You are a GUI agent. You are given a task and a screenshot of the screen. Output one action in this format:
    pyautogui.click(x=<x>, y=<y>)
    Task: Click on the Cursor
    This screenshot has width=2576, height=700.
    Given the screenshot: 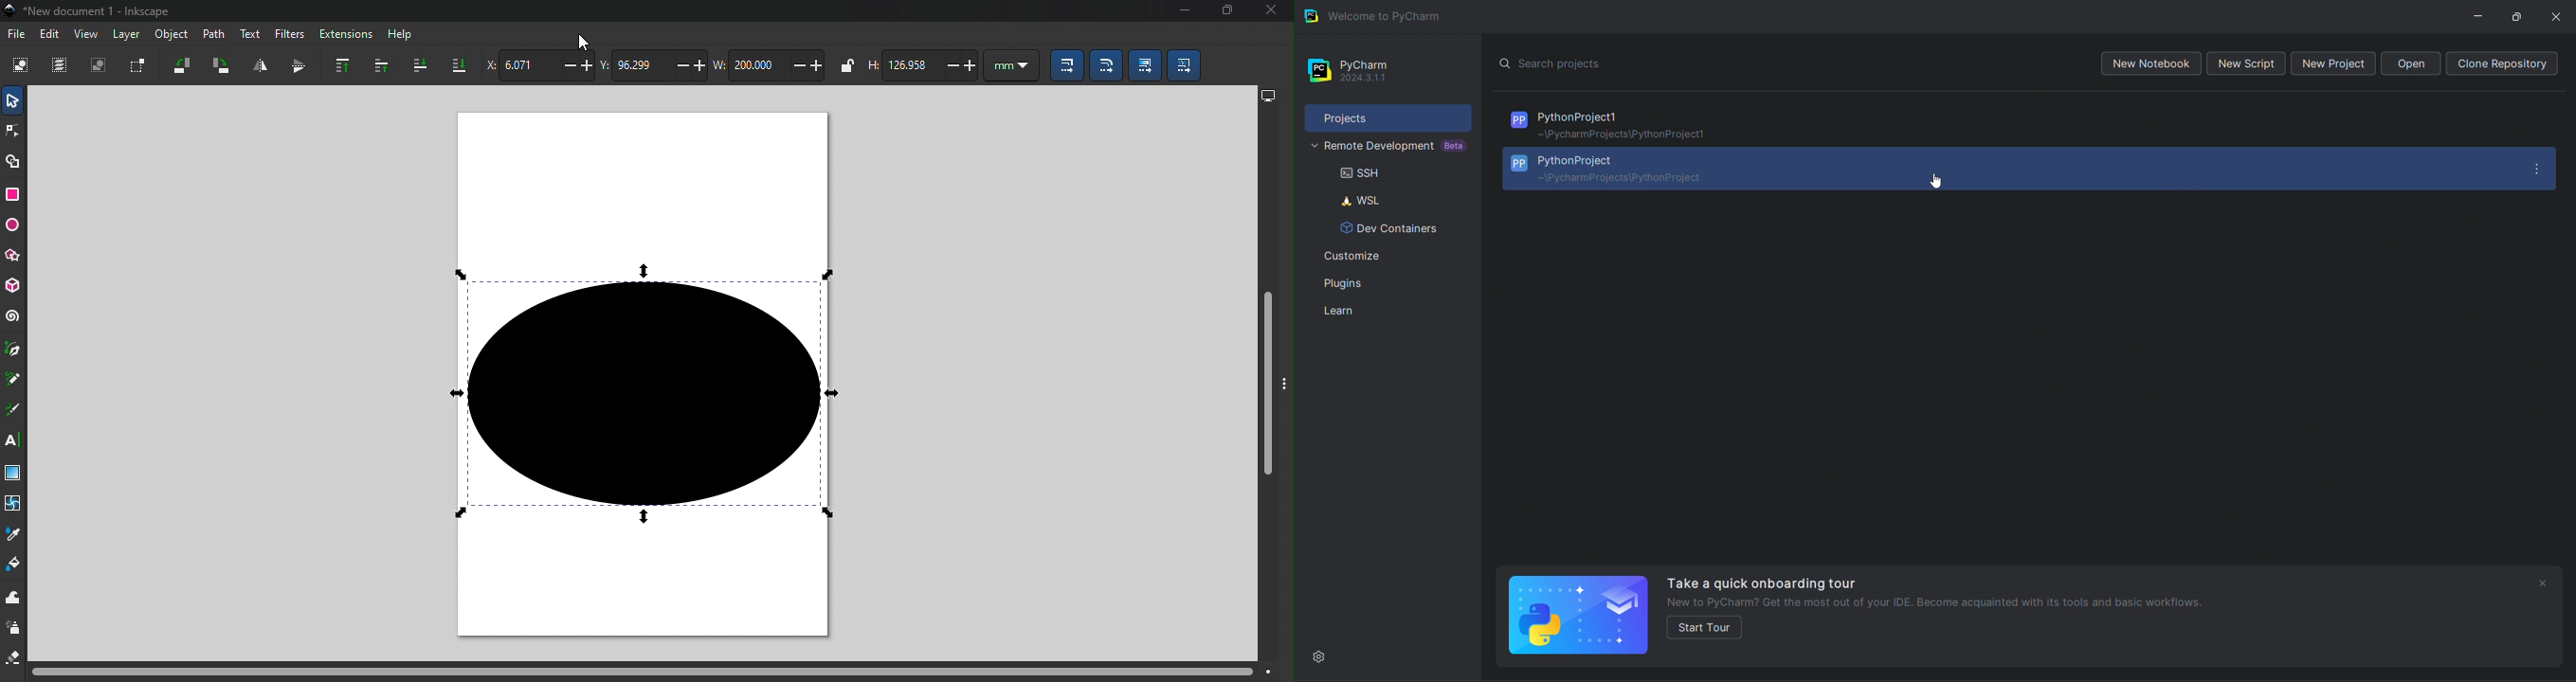 What is the action you would take?
    pyautogui.click(x=585, y=42)
    